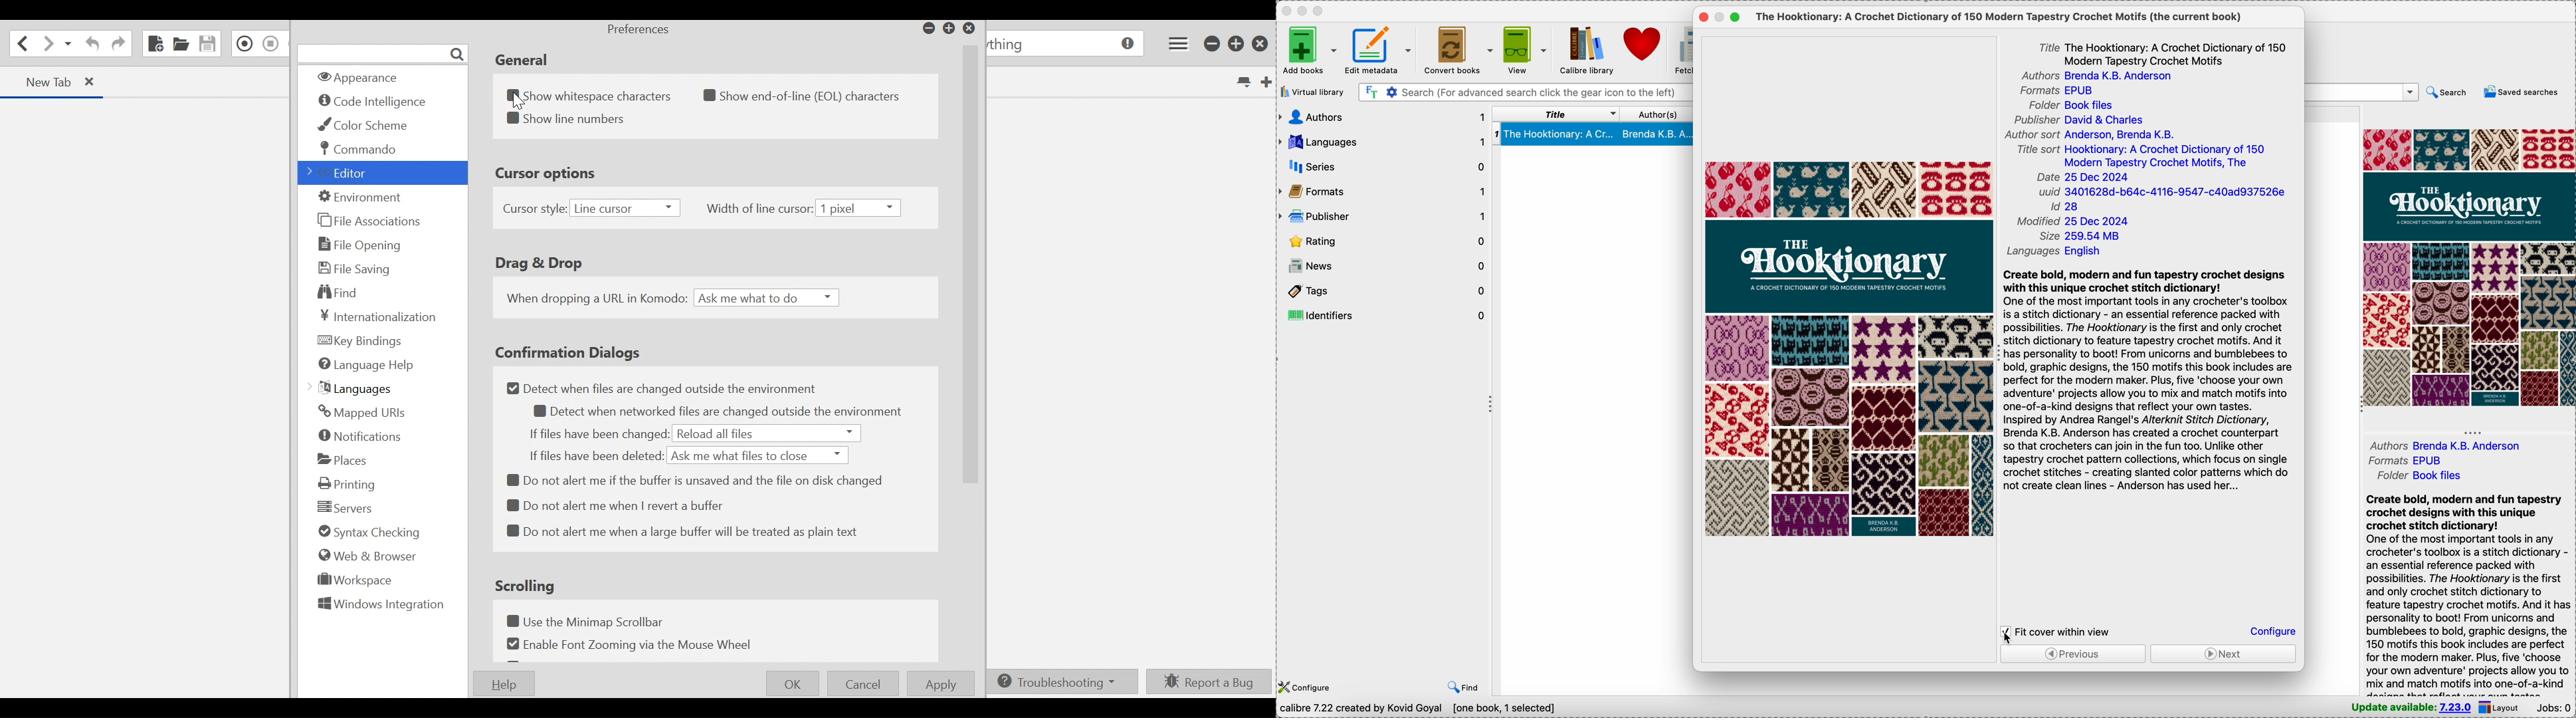  Describe the element at coordinates (2165, 52) in the screenshot. I see `title` at that location.